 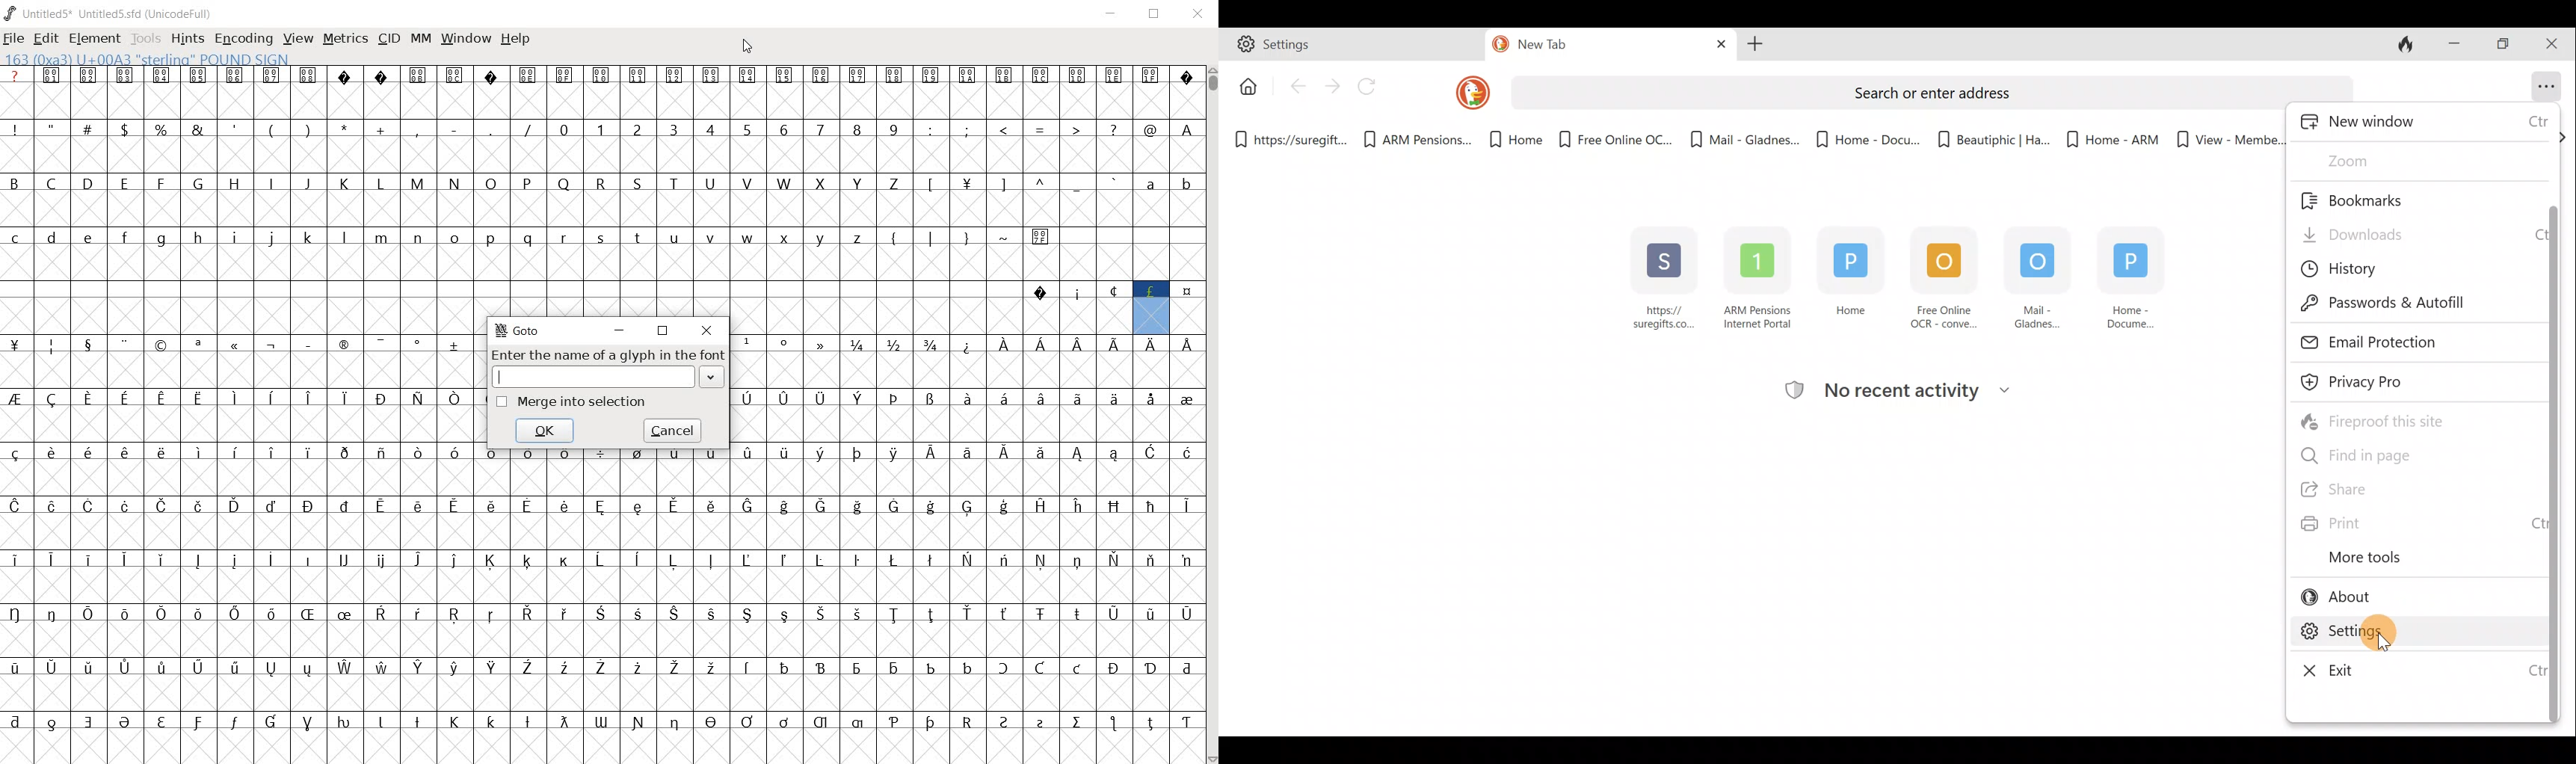 What do you see at coordinates (517, 329) in the screenshot?
I see `GoTo` at bounding box center [517, 329].